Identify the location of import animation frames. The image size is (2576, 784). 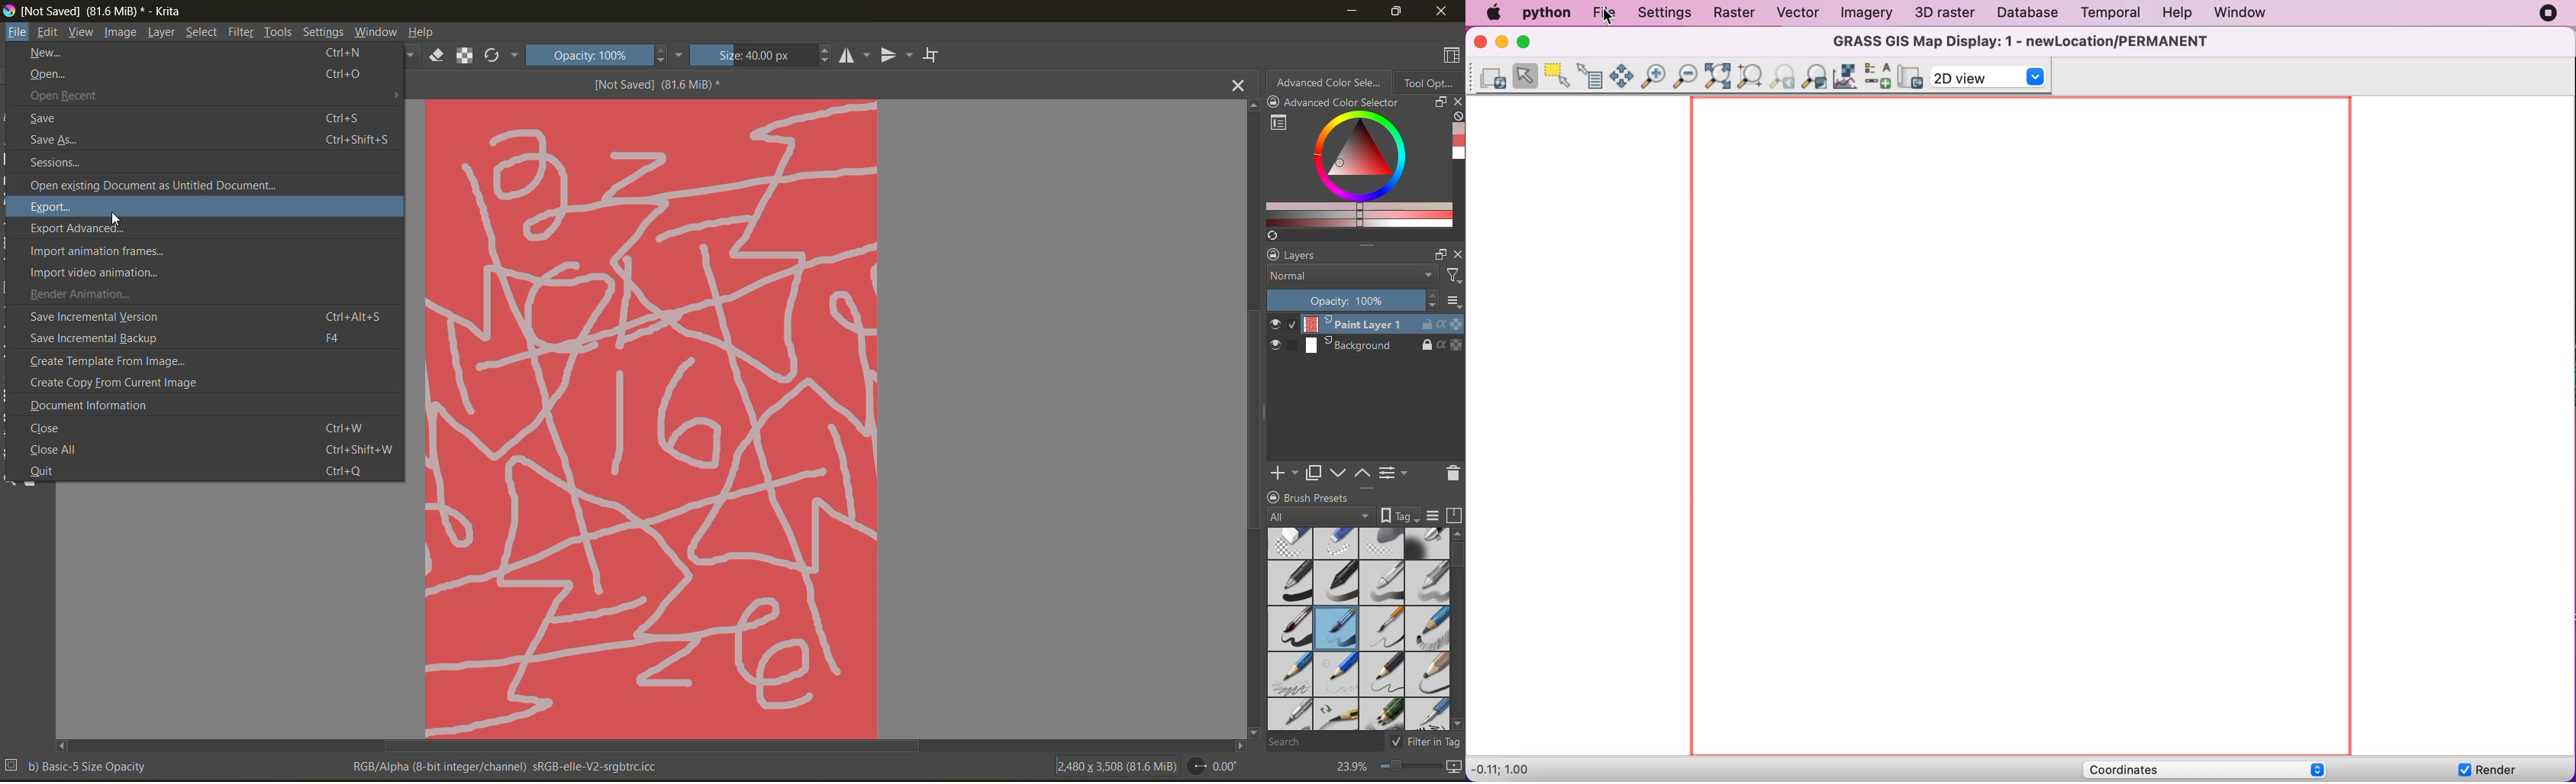
(98, 250).